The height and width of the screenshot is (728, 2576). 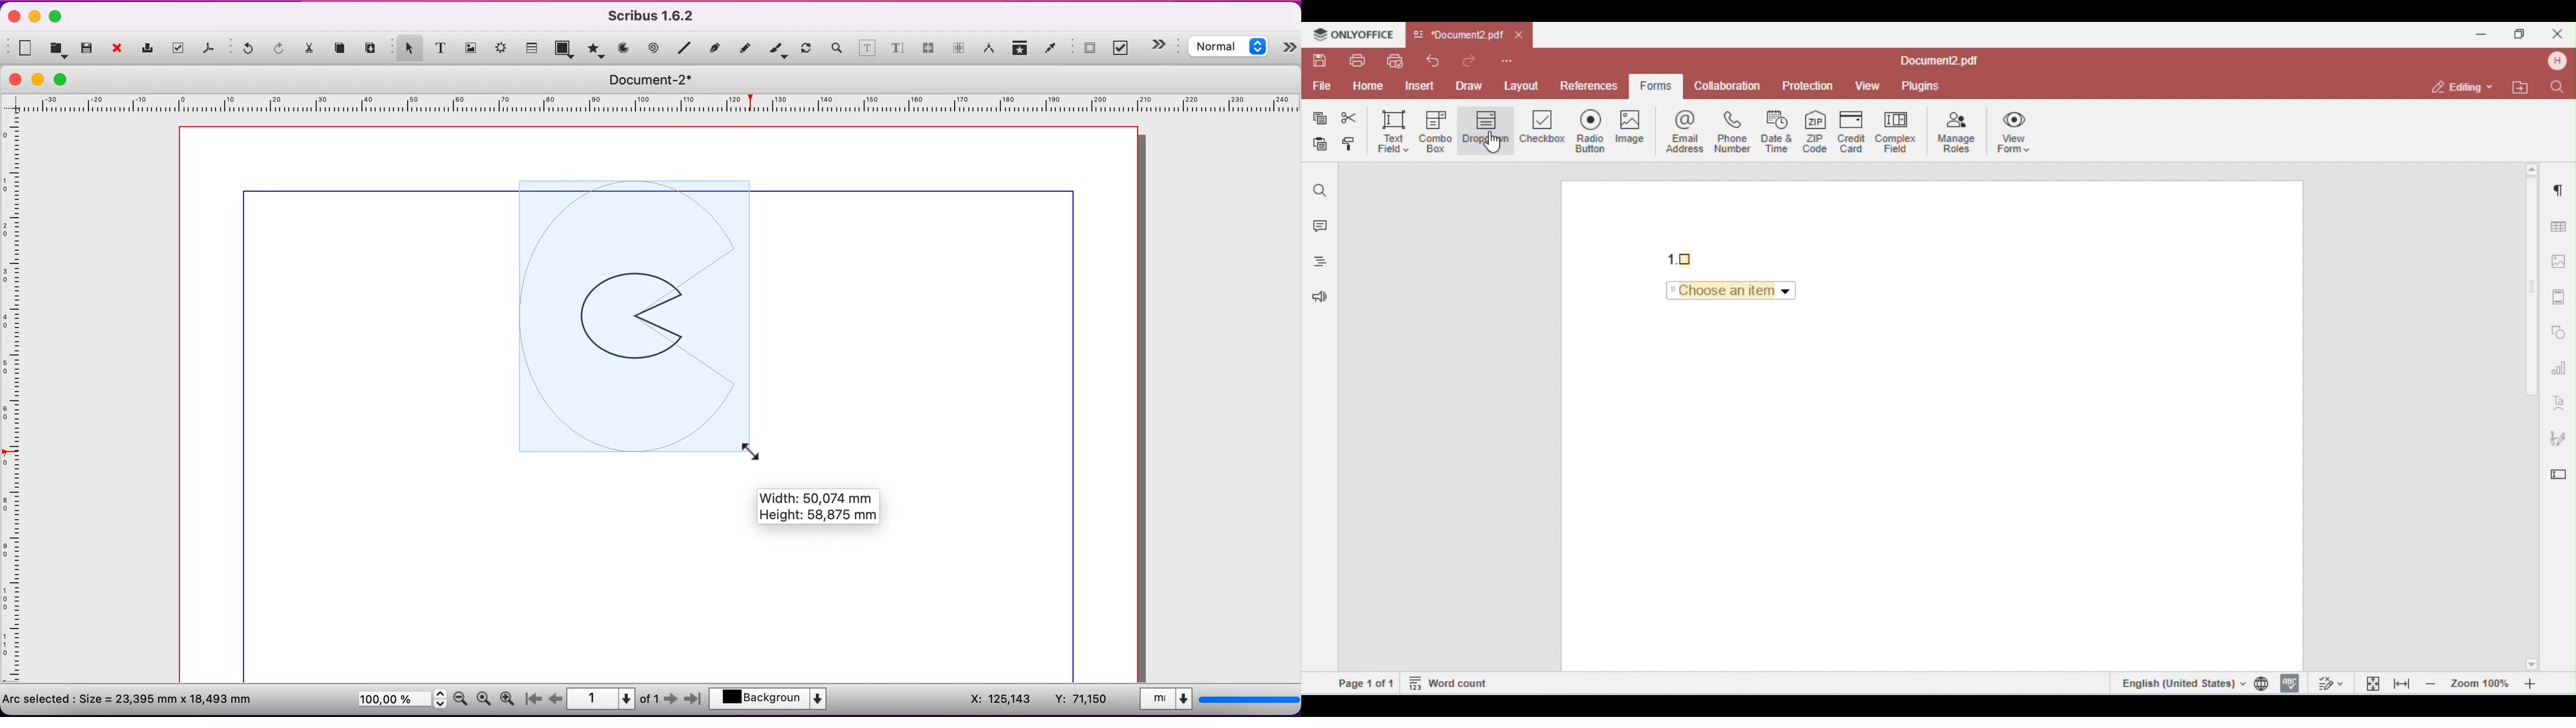 What do you see at coordinates (774, 700) in the screenshot?
I see `background` at bounding box center [774, 700].